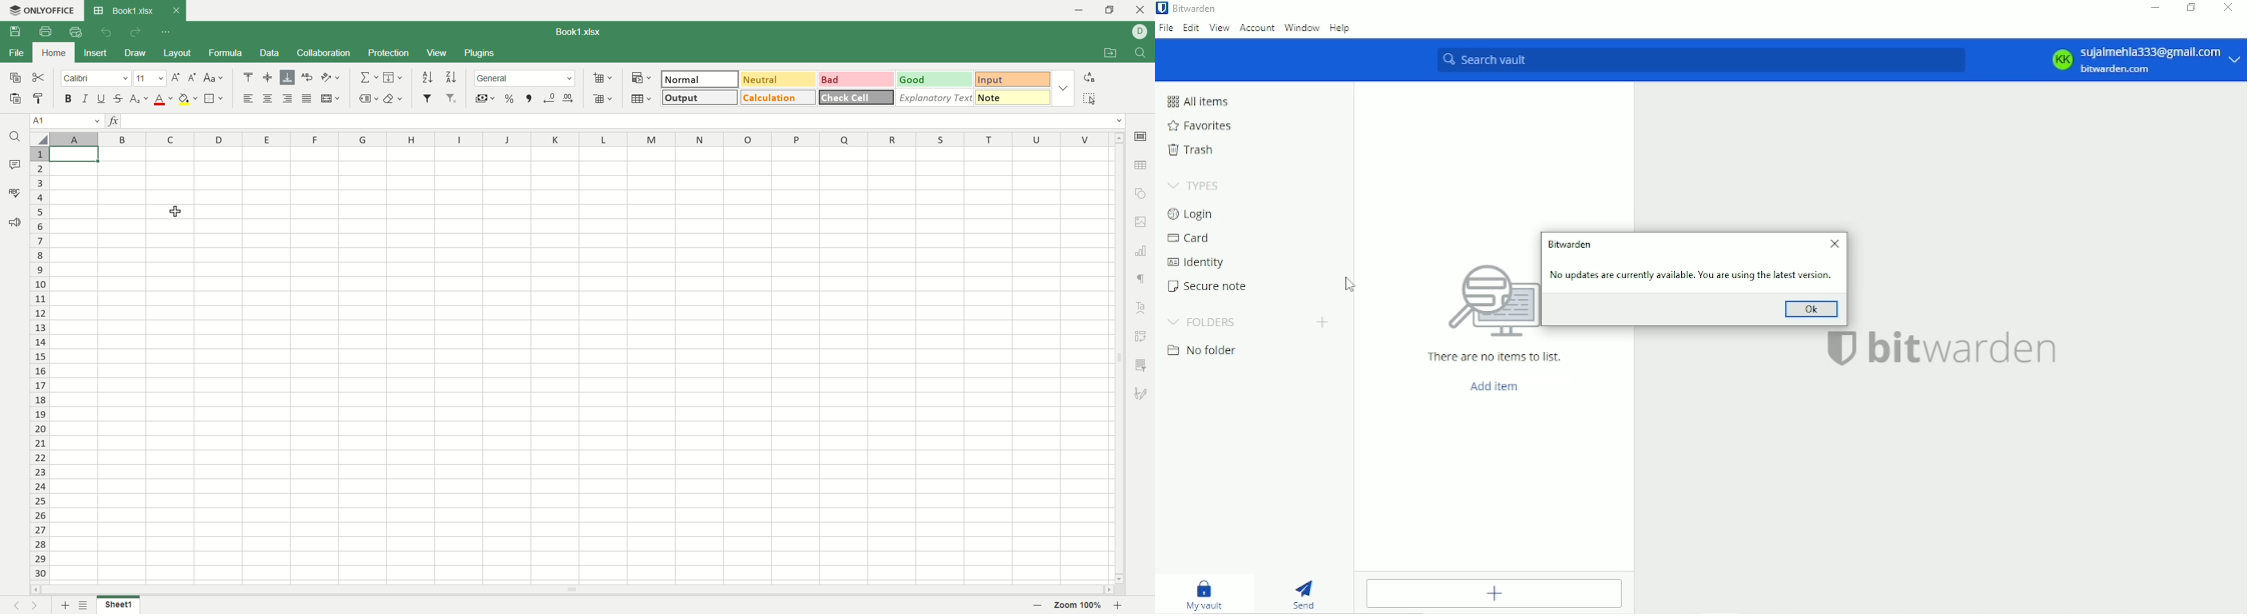 Image resolution: width=2268 pixels, height=616 pixels. What do you see at coordinates (485, 98) in the screenshot?
I see `accounting style` at bounding box center [485, 98].